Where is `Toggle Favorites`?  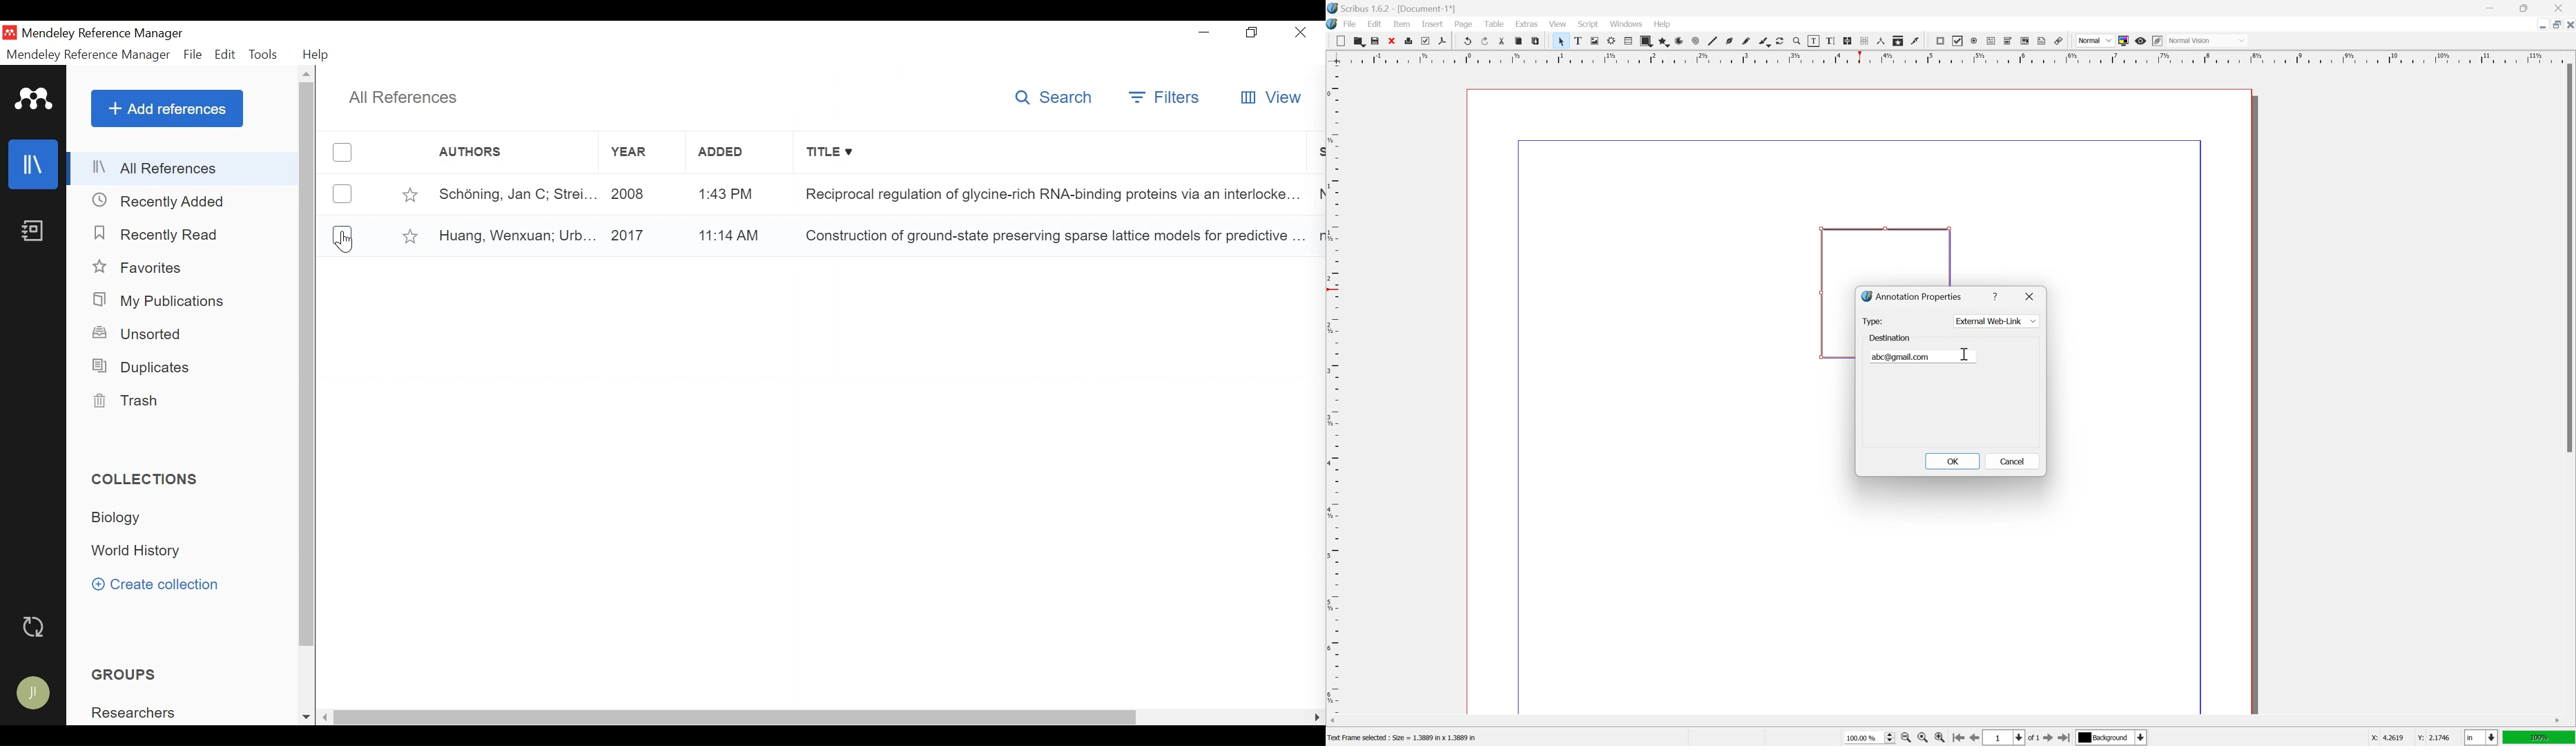
Toggle Favorites is located at coordinates (411, 236).